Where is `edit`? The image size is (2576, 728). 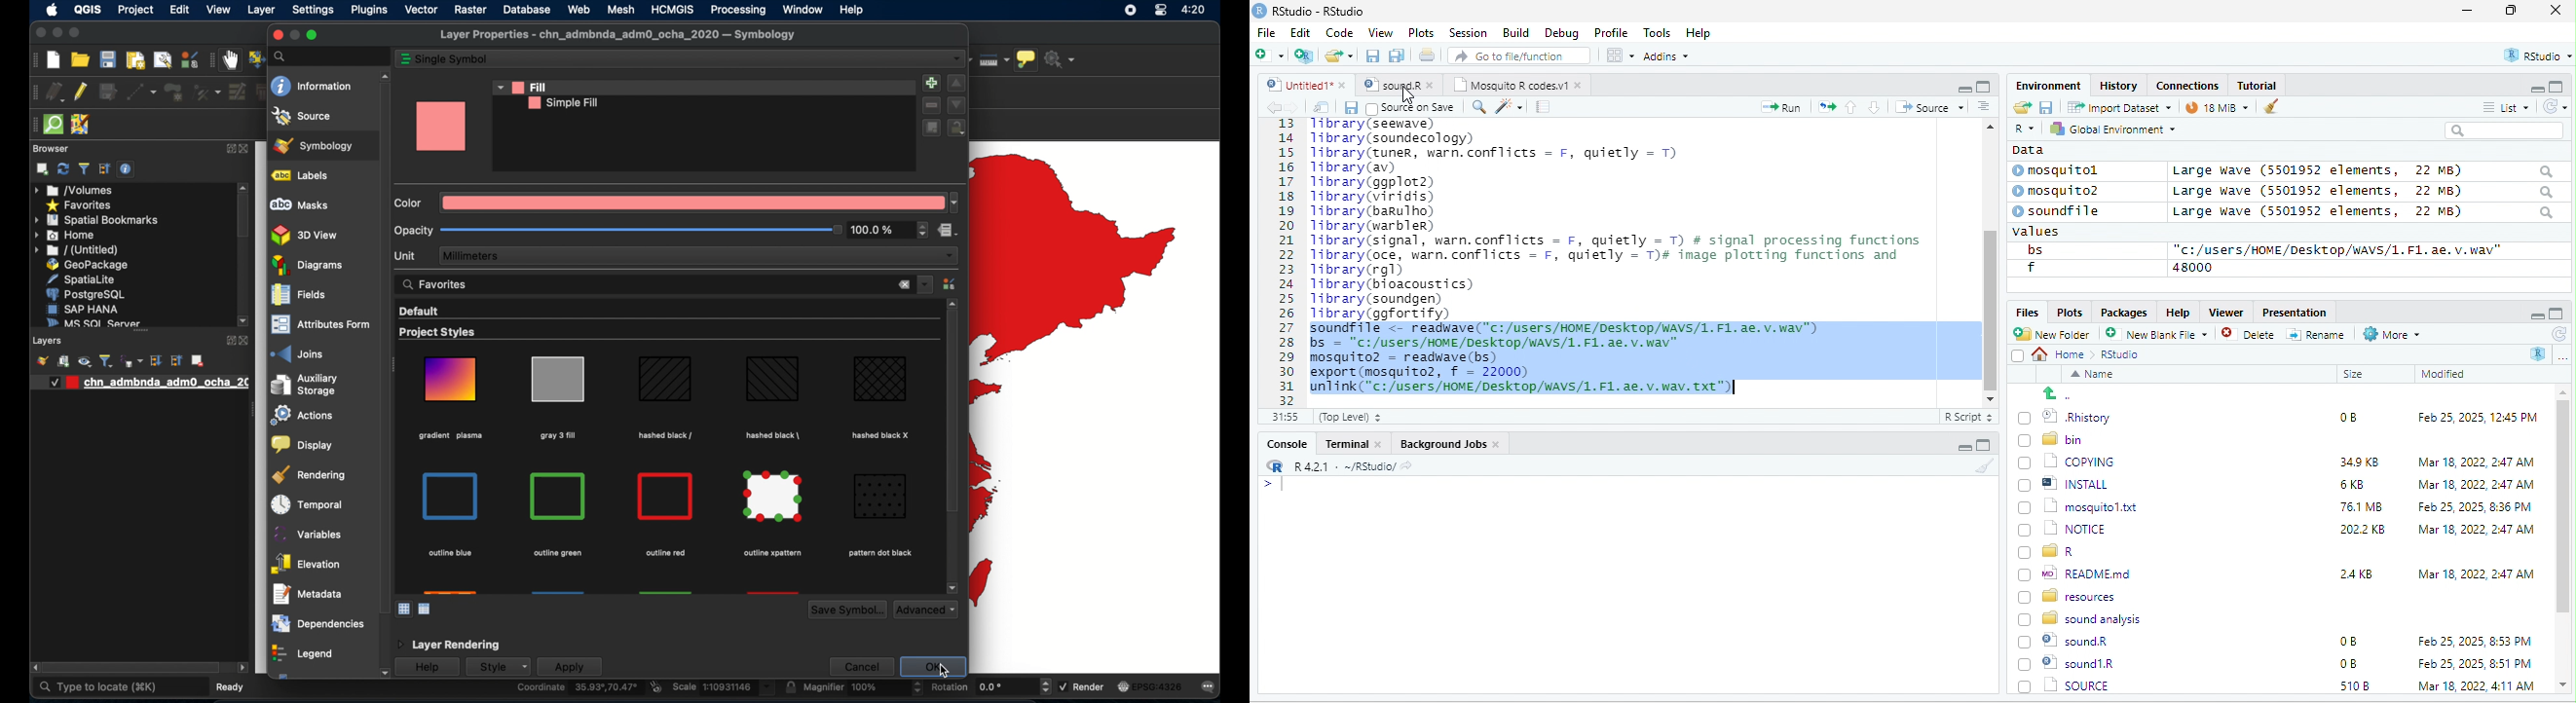 edit is located at coordinates (180, 9).